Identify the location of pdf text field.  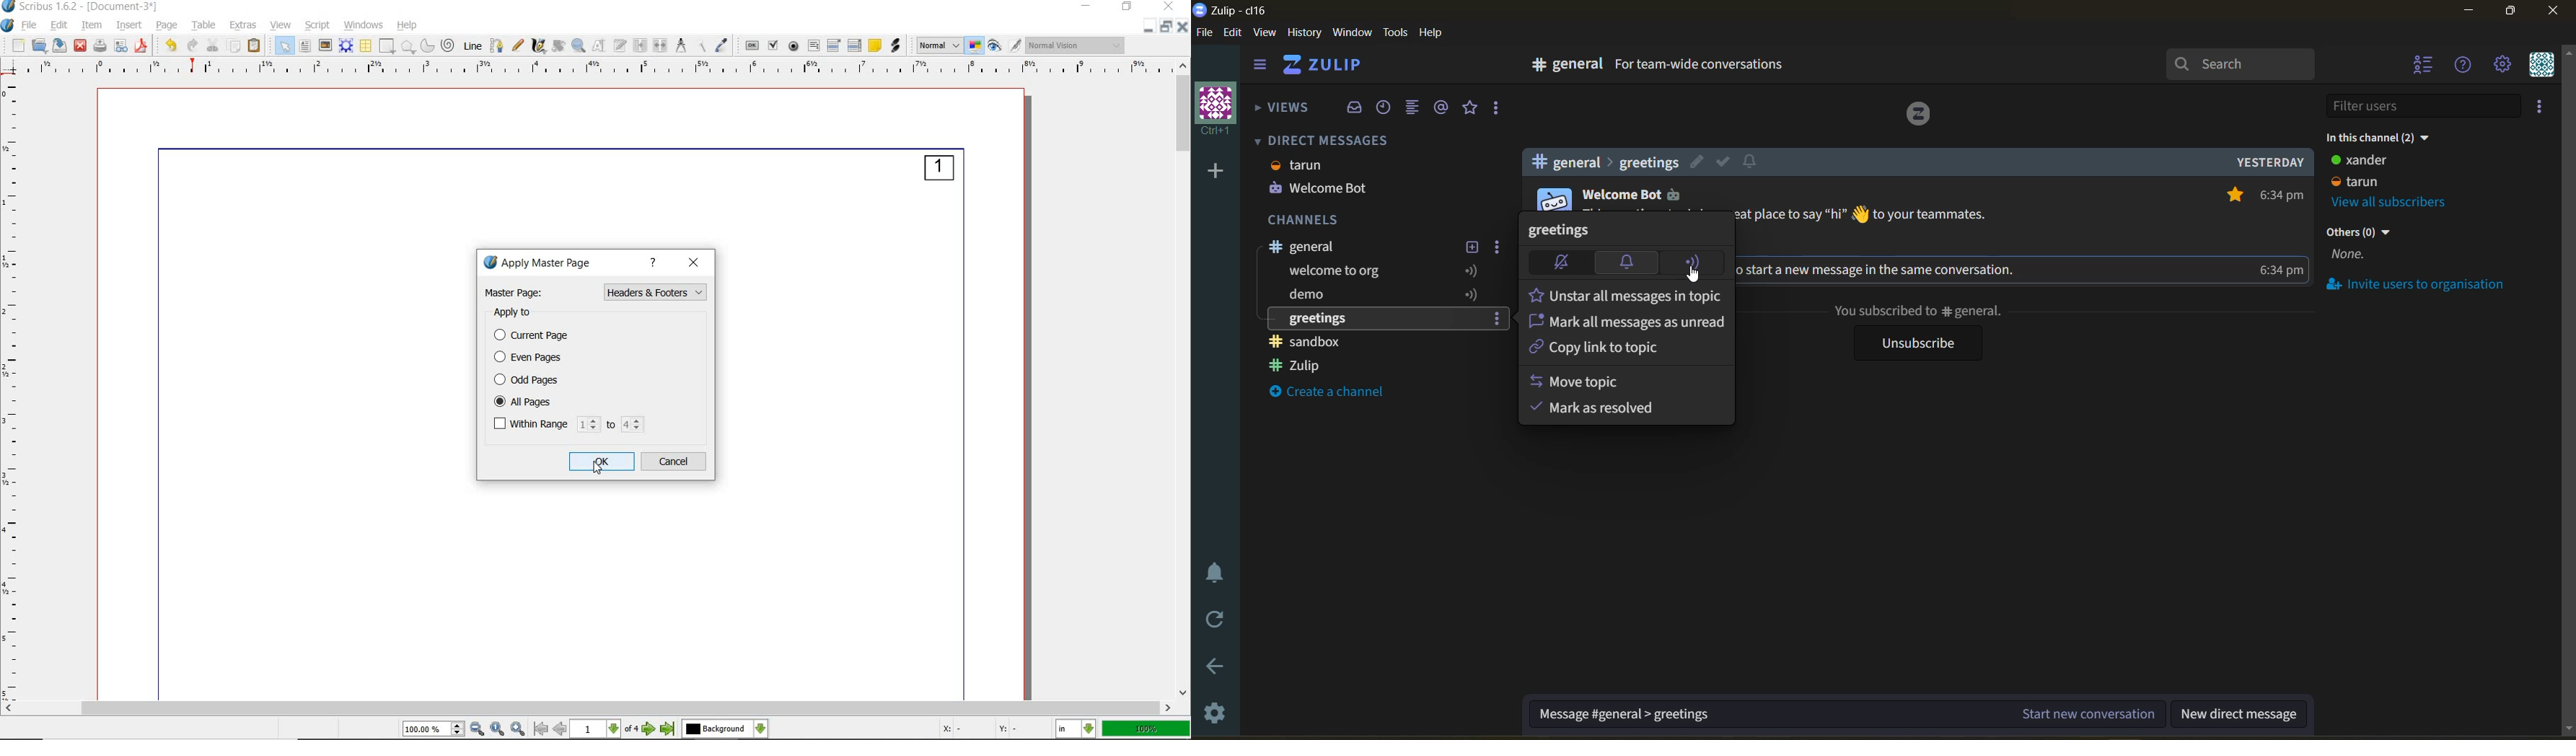
(812, 45).